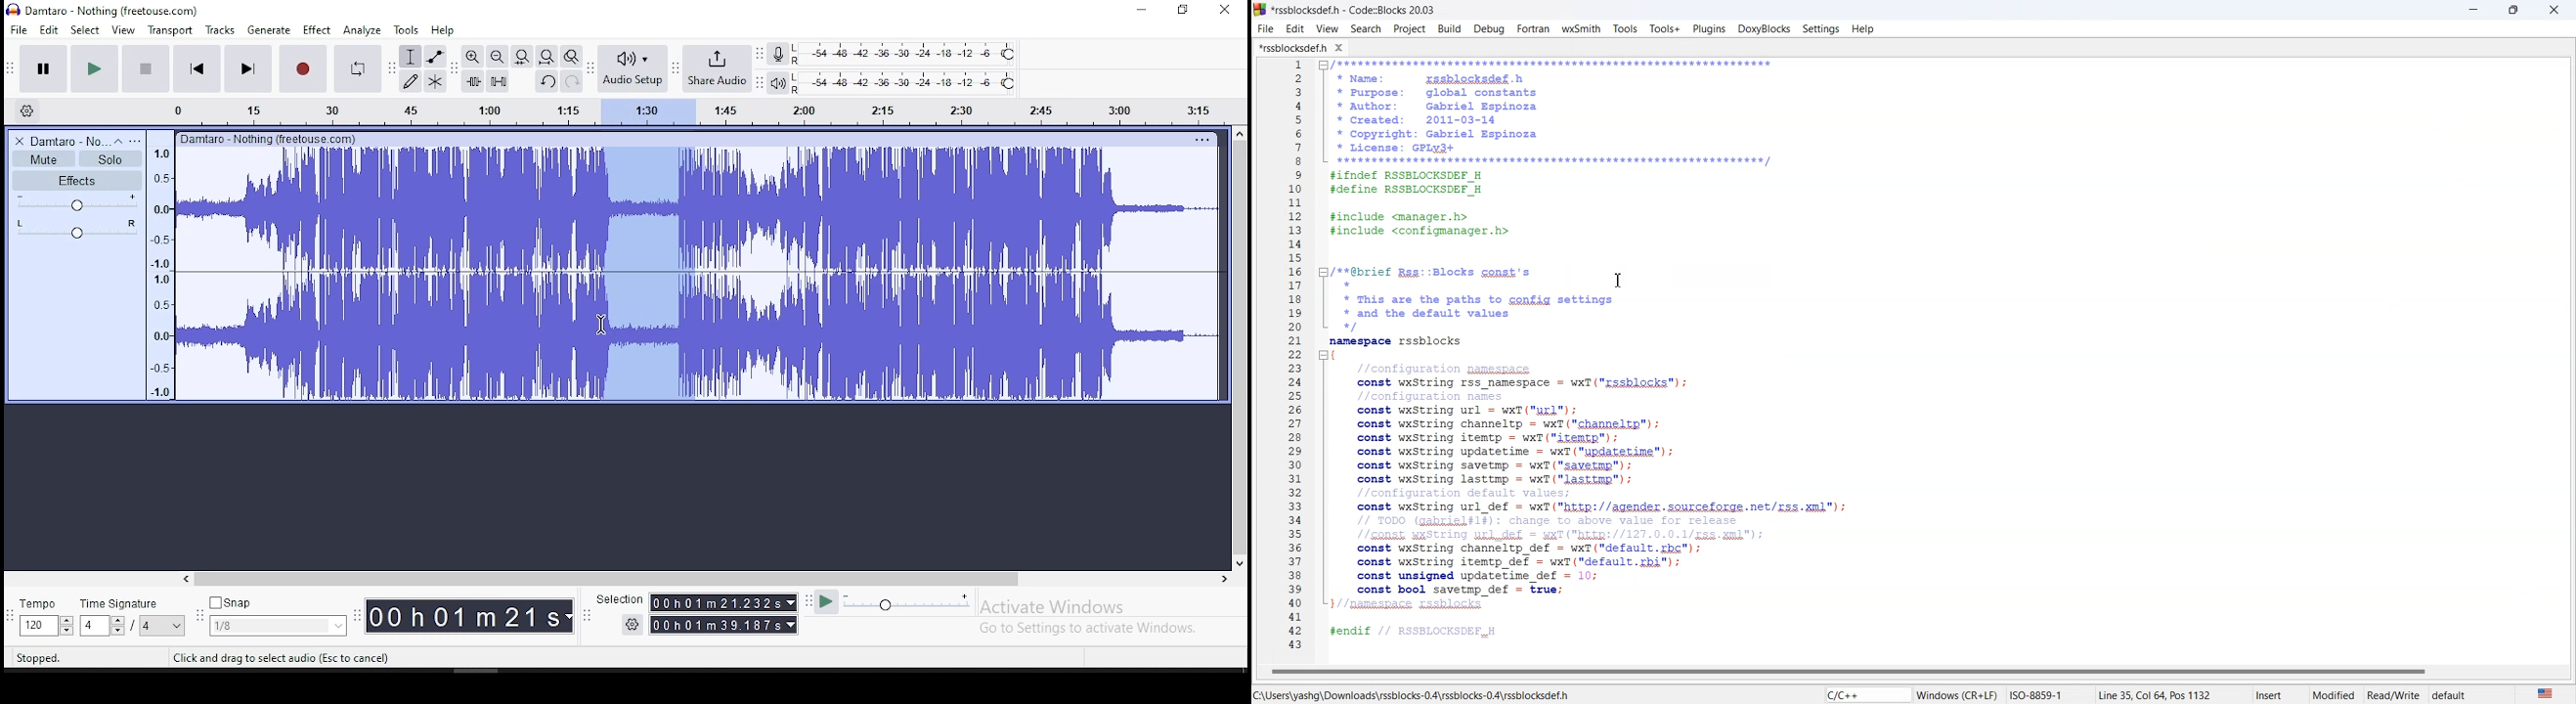  I want to click on Damtaro No, so click(68, 141).